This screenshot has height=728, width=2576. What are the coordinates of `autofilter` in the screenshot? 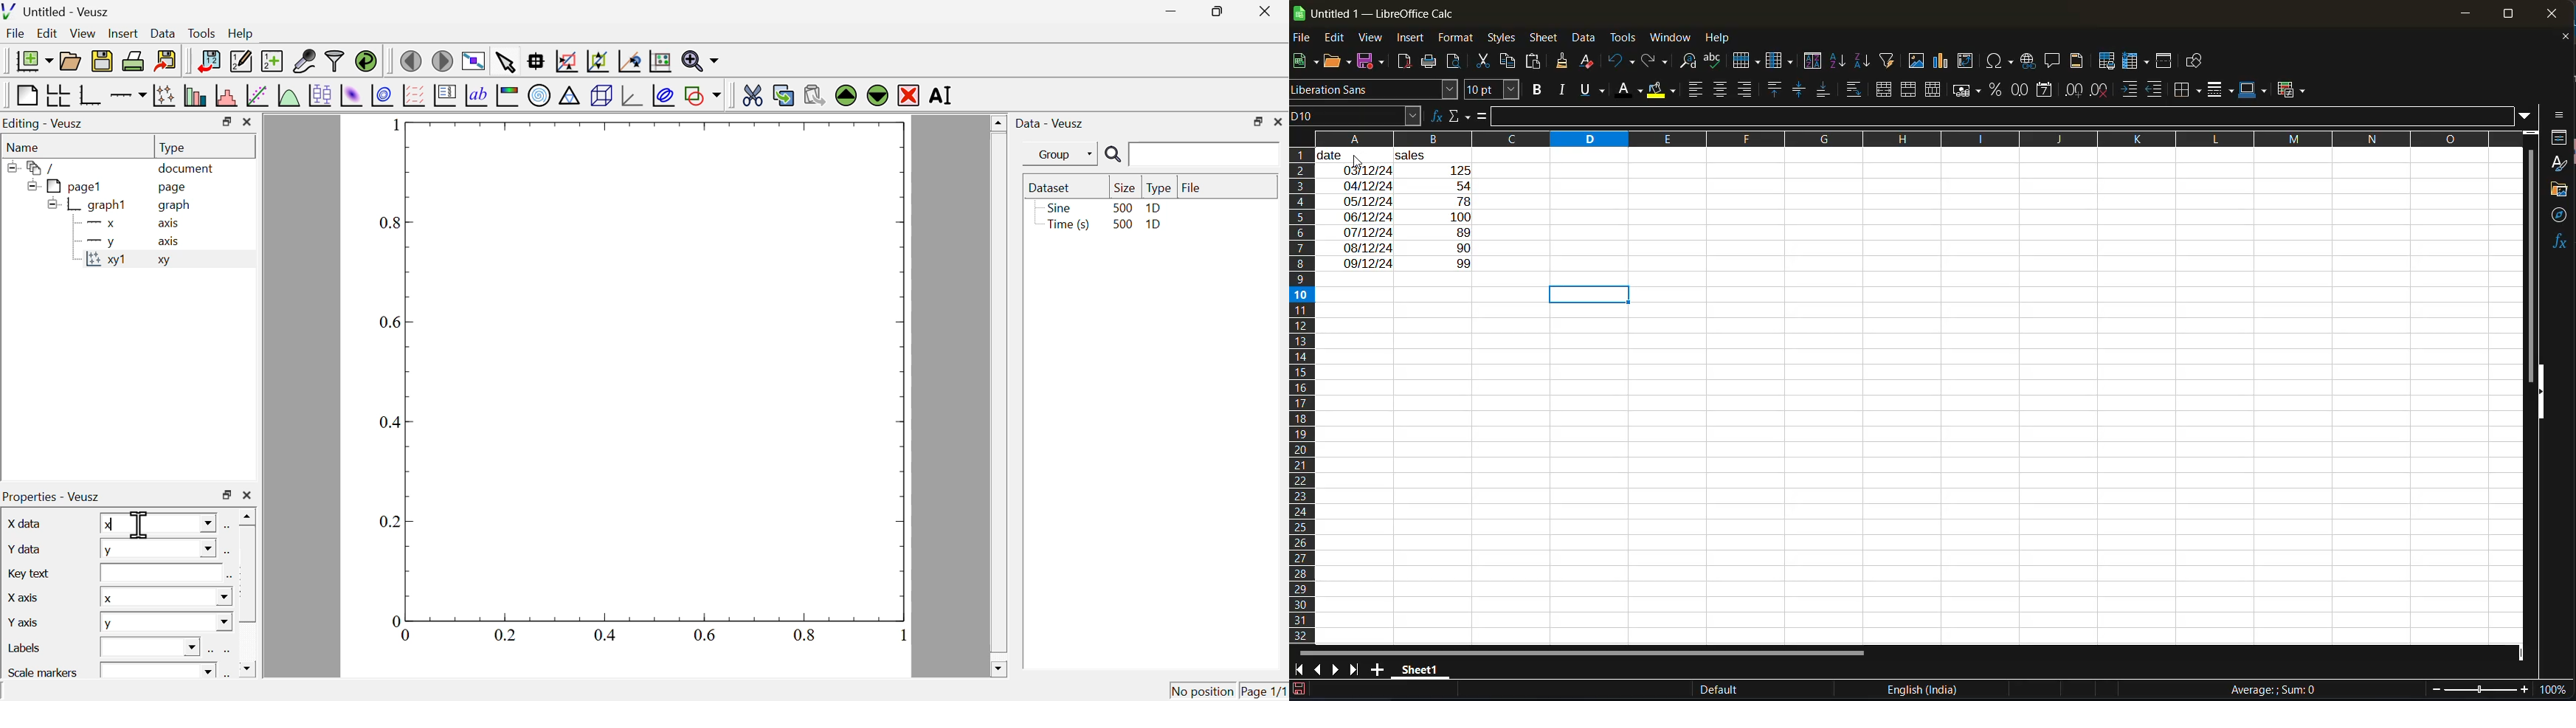 It's located at (1885, 61).